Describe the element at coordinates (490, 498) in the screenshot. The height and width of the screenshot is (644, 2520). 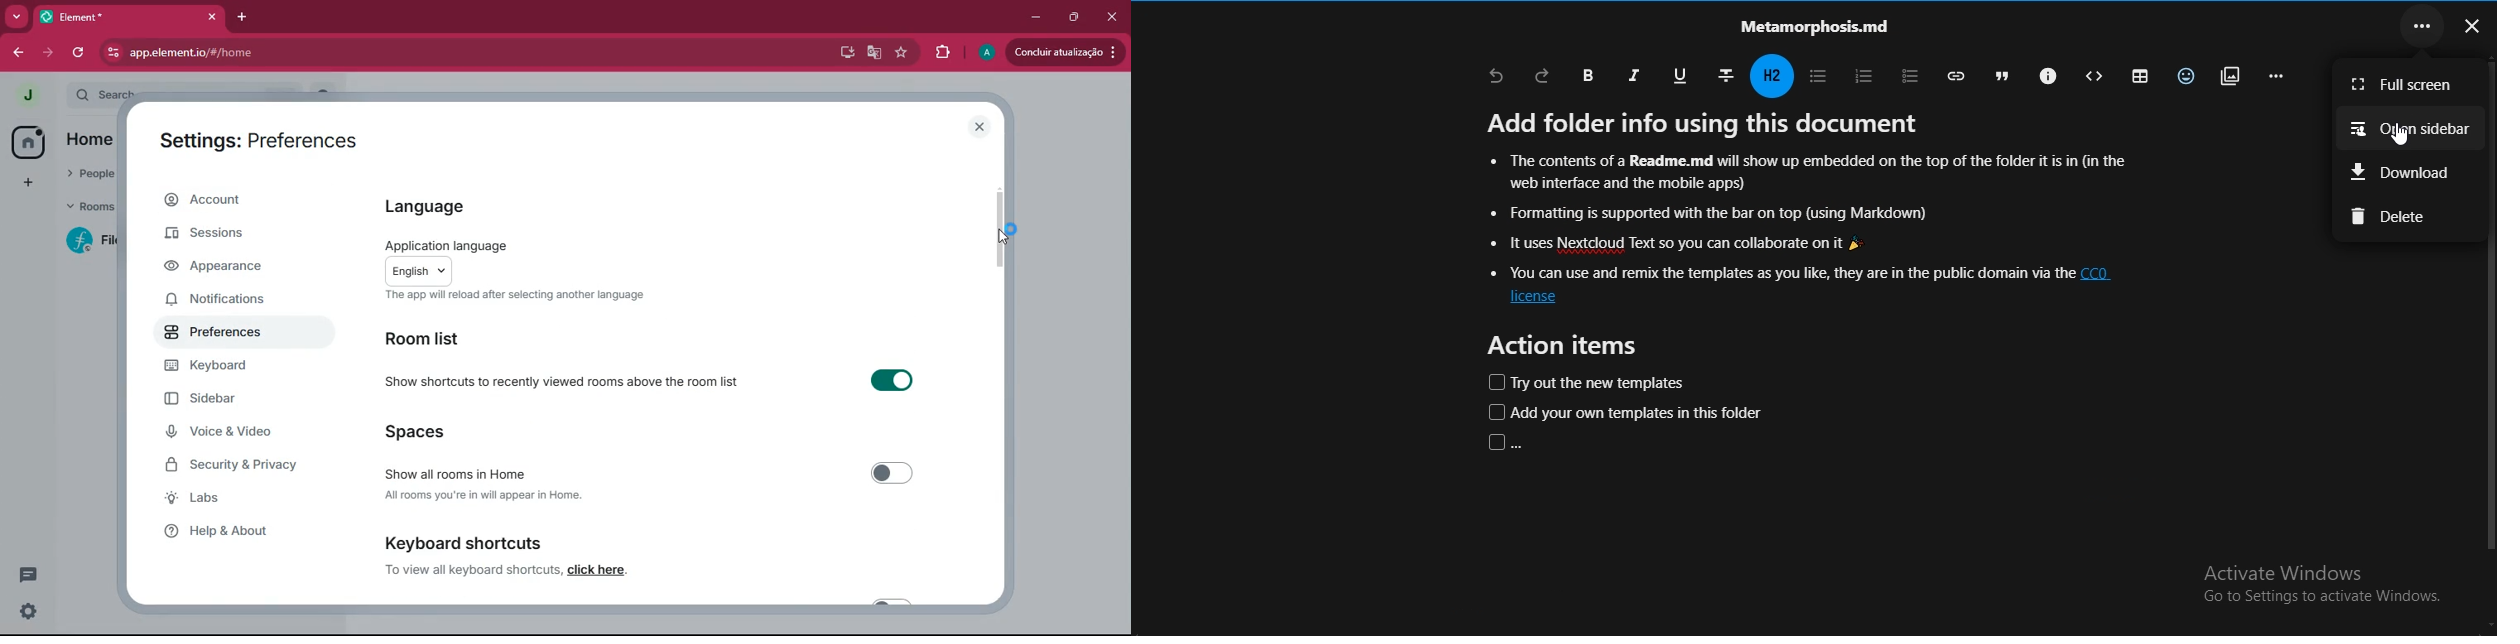
I see `All rooms you're in will appear in Home.` at that location.